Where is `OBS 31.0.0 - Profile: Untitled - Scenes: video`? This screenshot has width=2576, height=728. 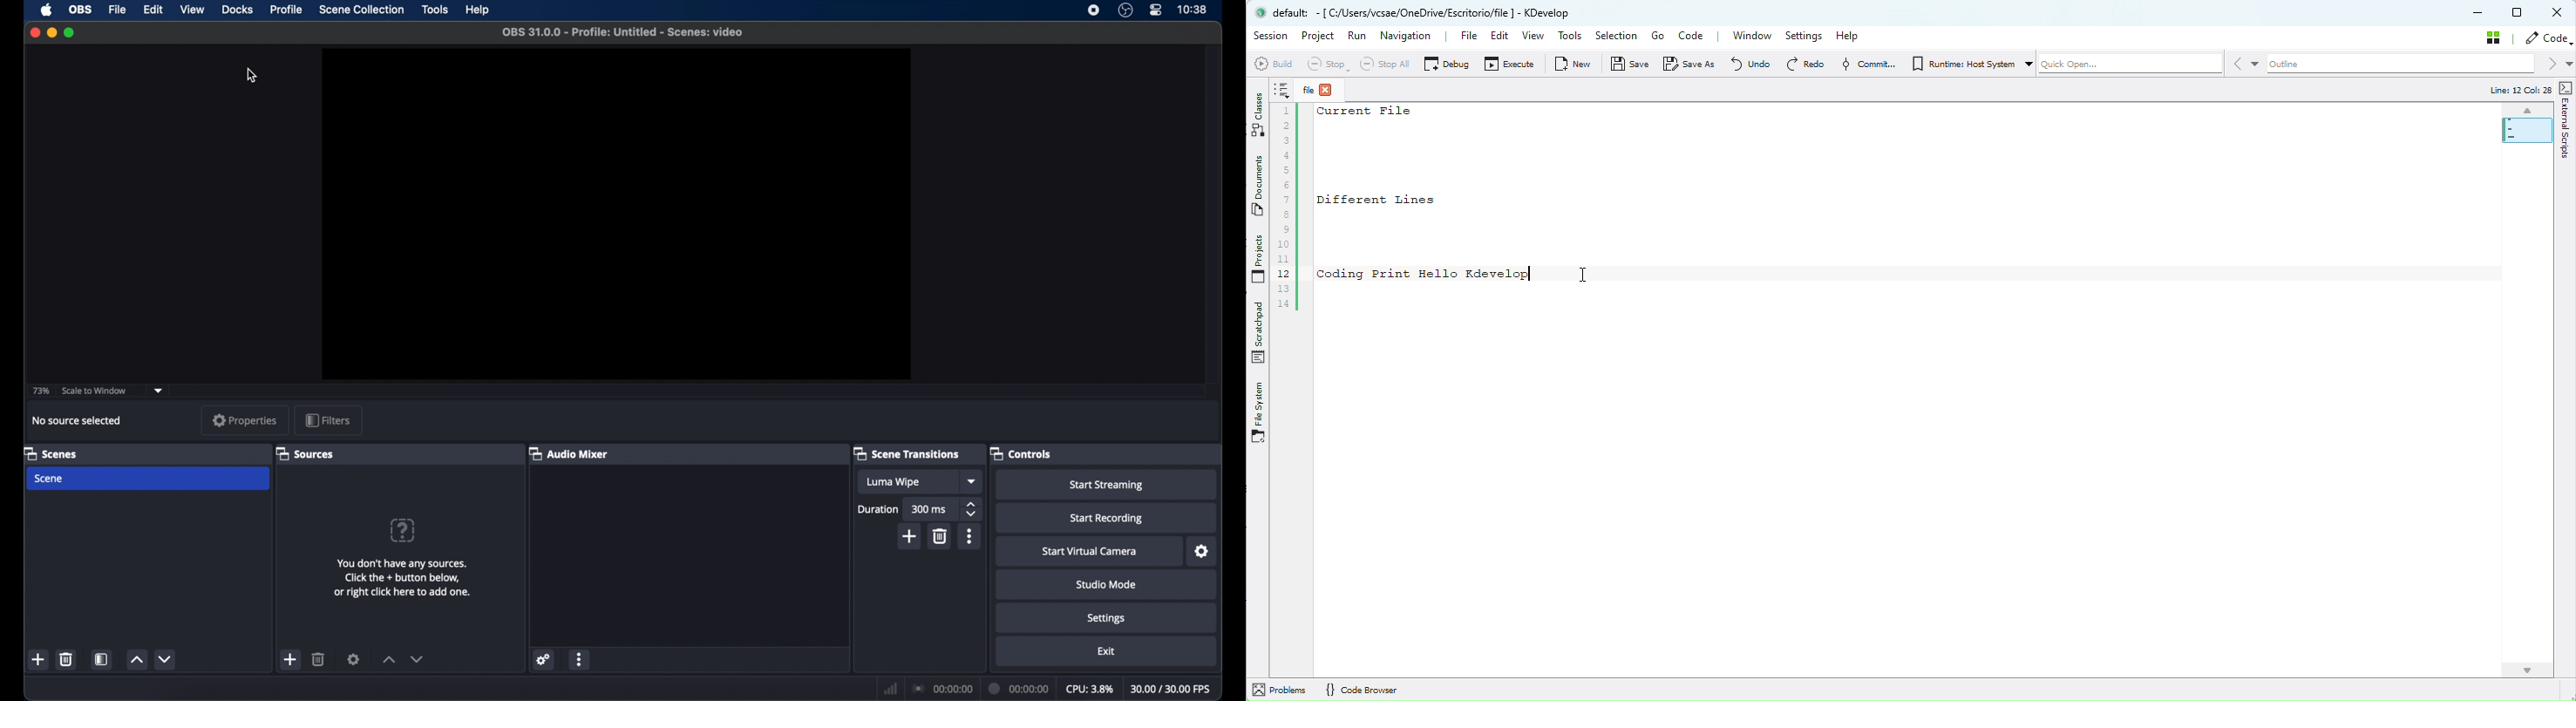
OBS 31.0.0 - Profile: Untitled - Scenes: video is located at coordinates (626, 31).